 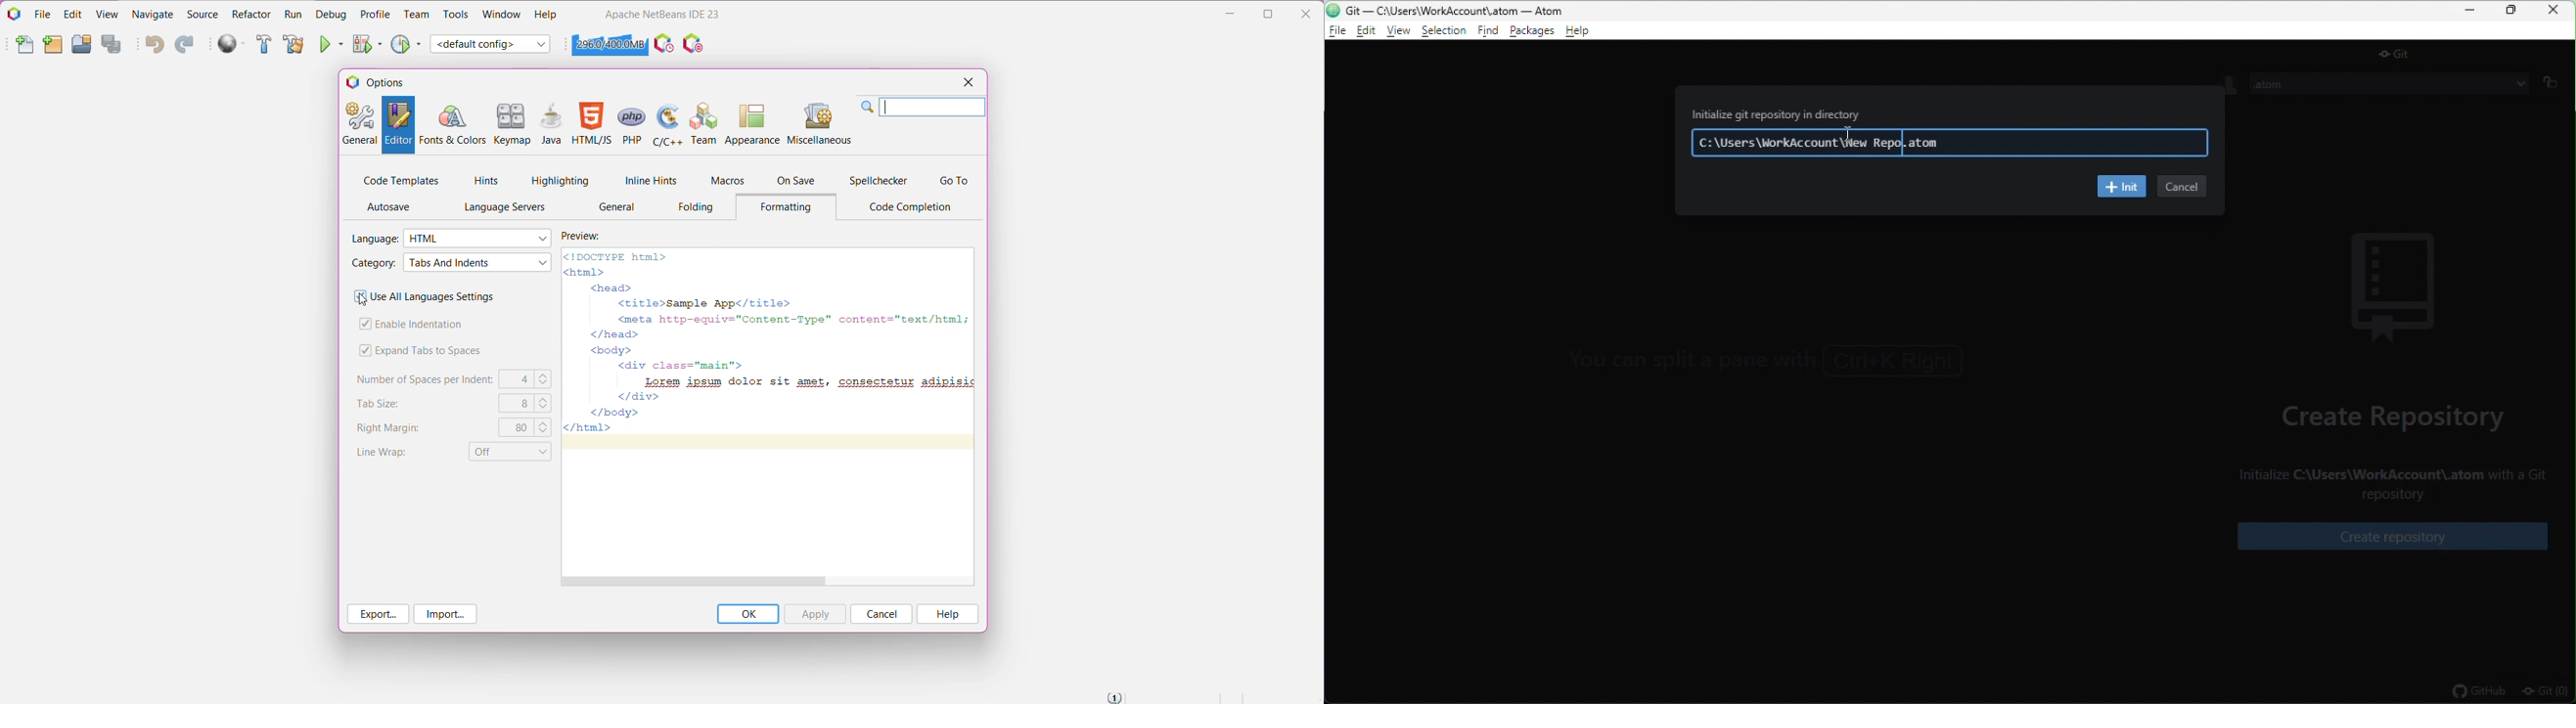 What do you see at coordinates (589, 429) in the screenshot?
I see `</html>` at bounding box center [589, 429].